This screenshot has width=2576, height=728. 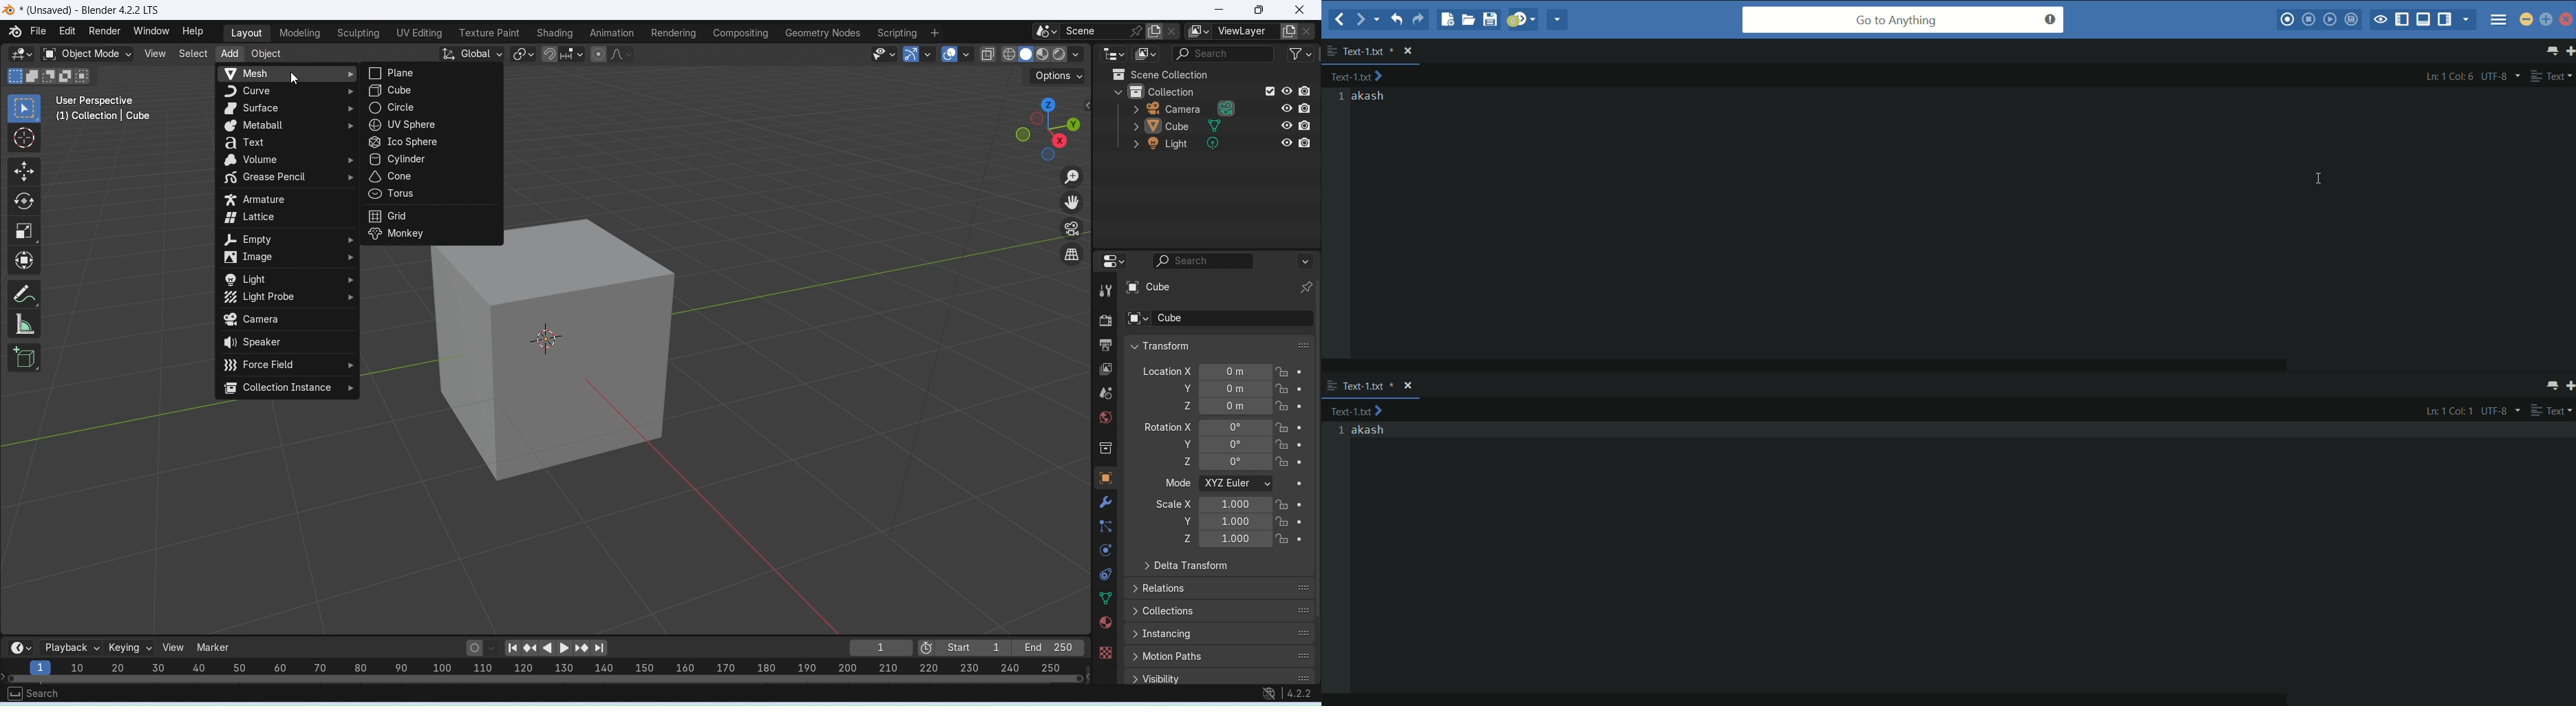 What do you see at coordinates (2569, 50) in the screenshot?
I see `new tab` at bounding box center [2569, 50].